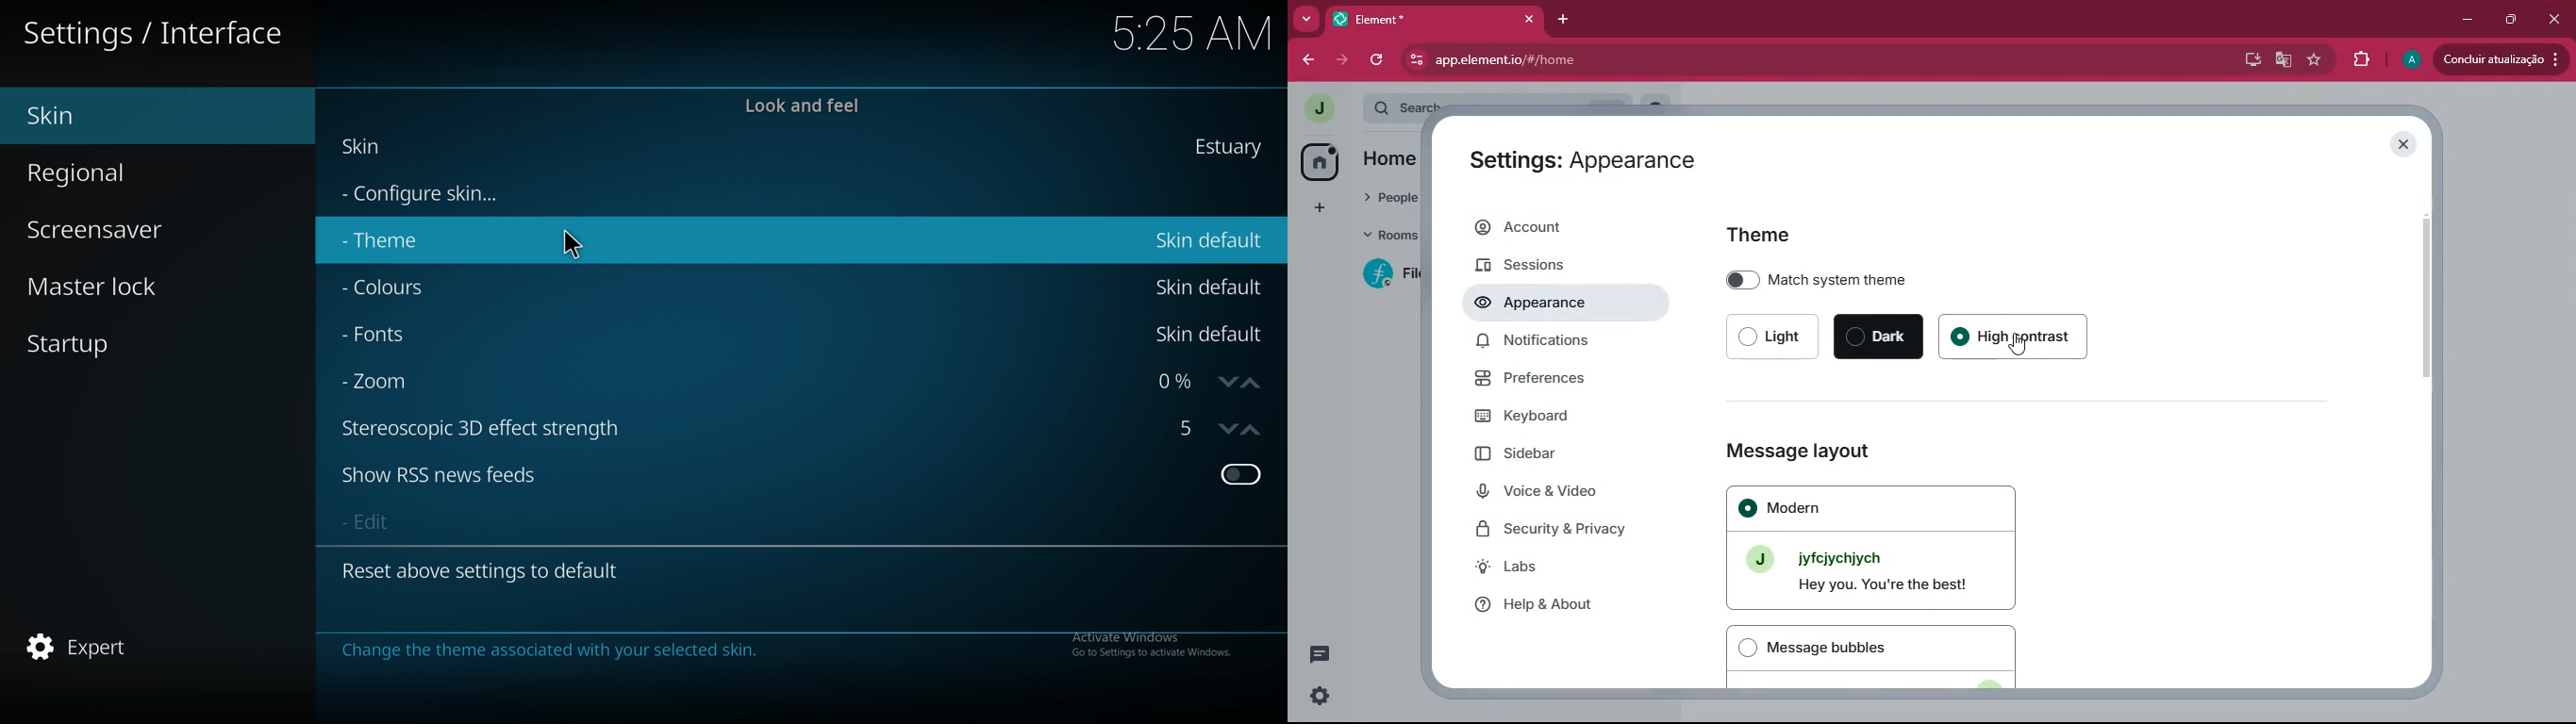 The width and height of the screenshot is (2576, 728). Describe the element at coordinates (2358, 60) in the screenshot. I see `extensions` at that location.